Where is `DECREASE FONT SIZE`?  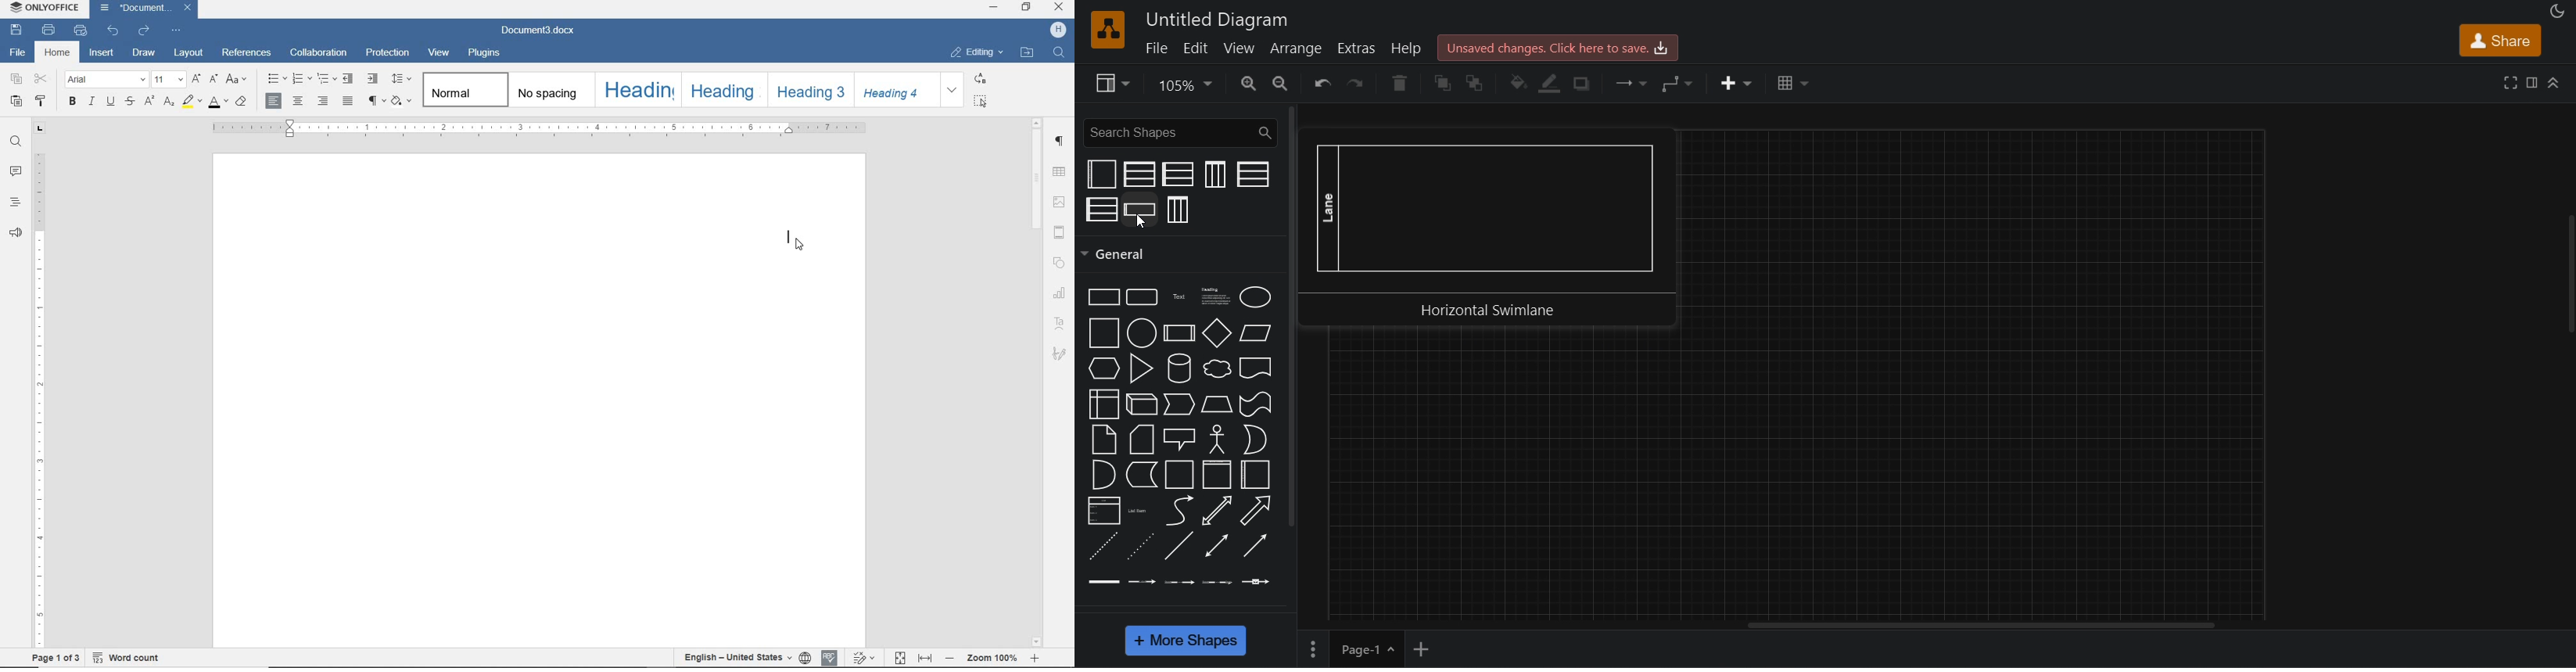 DECREASE FONT SIZE is located at coordinates (214, 79).